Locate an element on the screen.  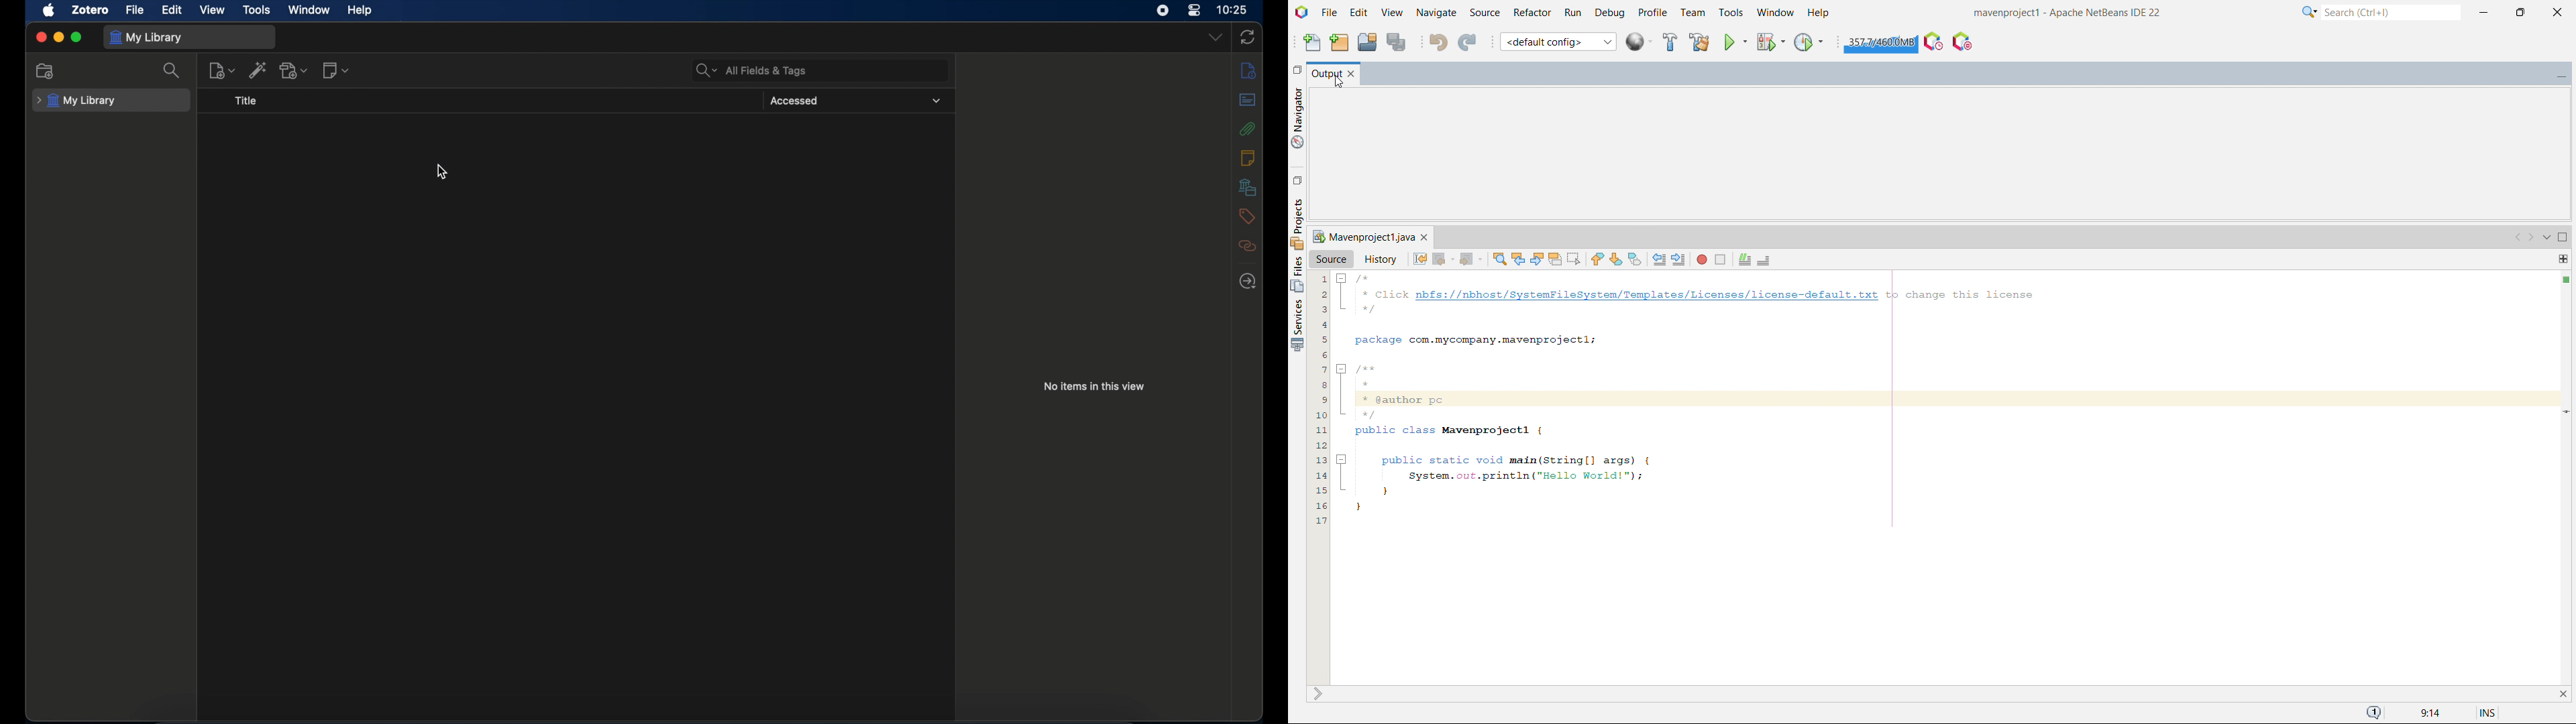
tags is located at coordinates (1248, 216).